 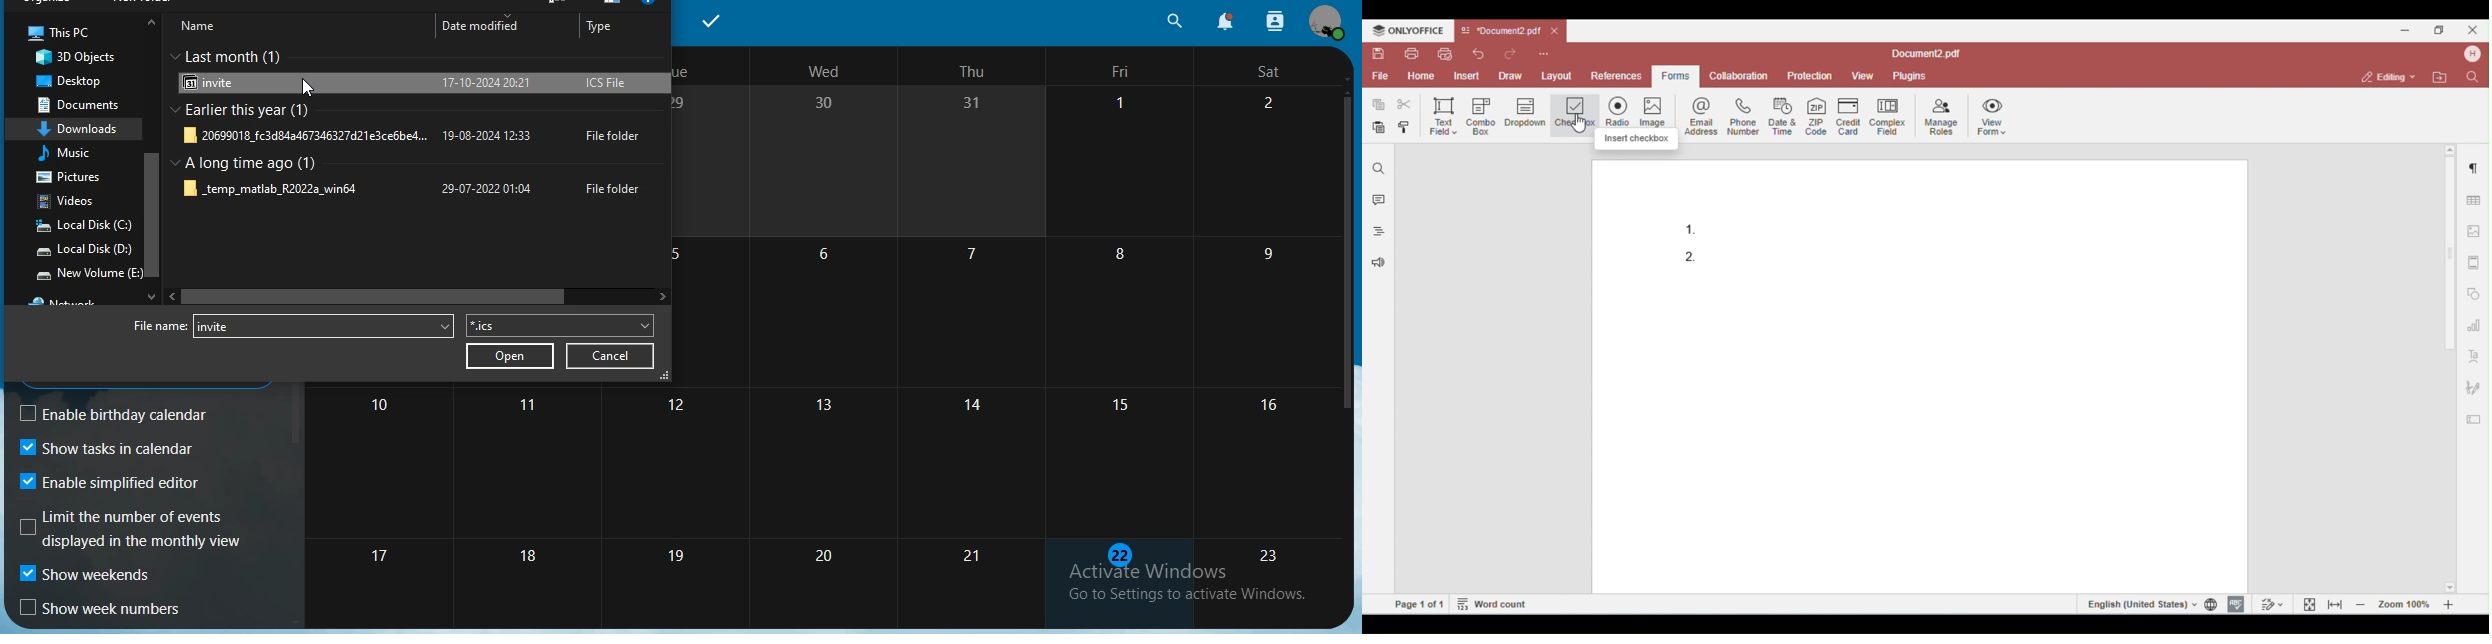 I want to click on 3d objects, so click(x=83, y=57).